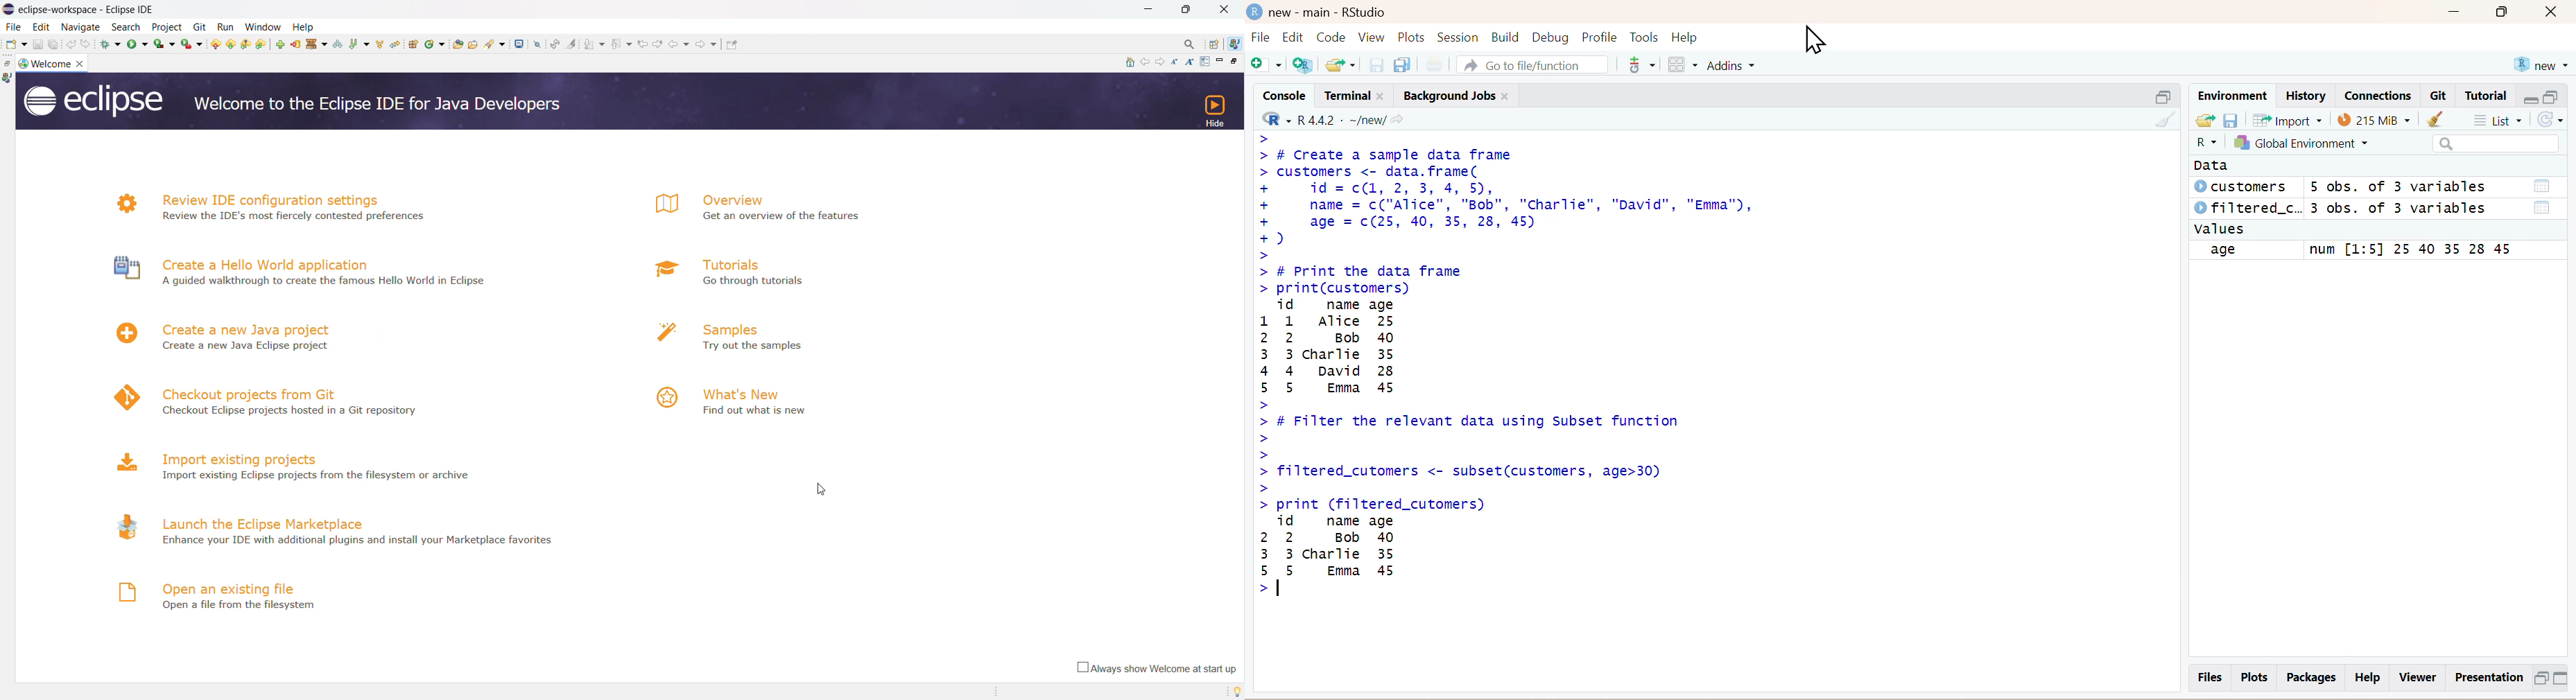 The image size is (2576, 700). Describe the element at coordinates (1531, 212) in the screenshot. I see `>
> # Create a sample data frame
customers <- data. frame(
id = c(1, 2, 3, 4, 5),
name = c("Alice", "Bob", "Charlie", "David", "Emma"),
age = c(25, 40, 35, 28, 45)
)
# Print the data frame
print(customers)` at that location.